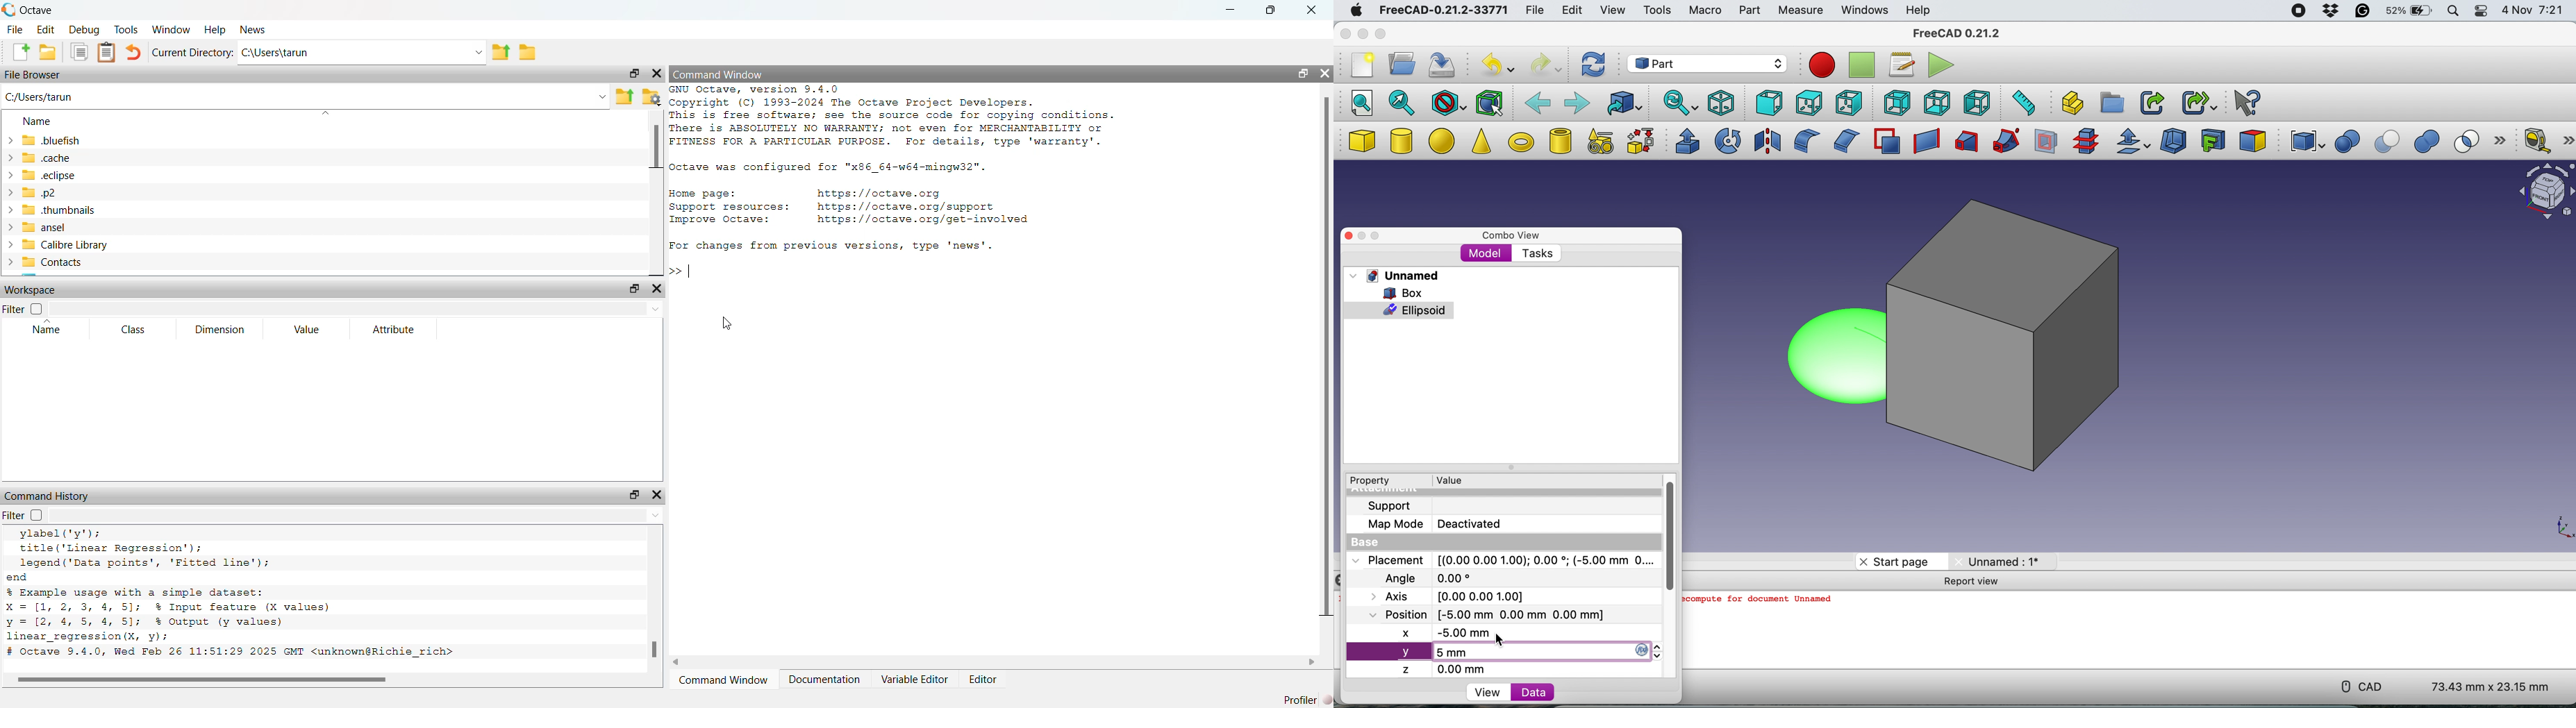 The image size is (2576, 728). What do you see at coordinates (1486, 253) in the screenshot?
I see `model` at bounding box center [1486, 253].